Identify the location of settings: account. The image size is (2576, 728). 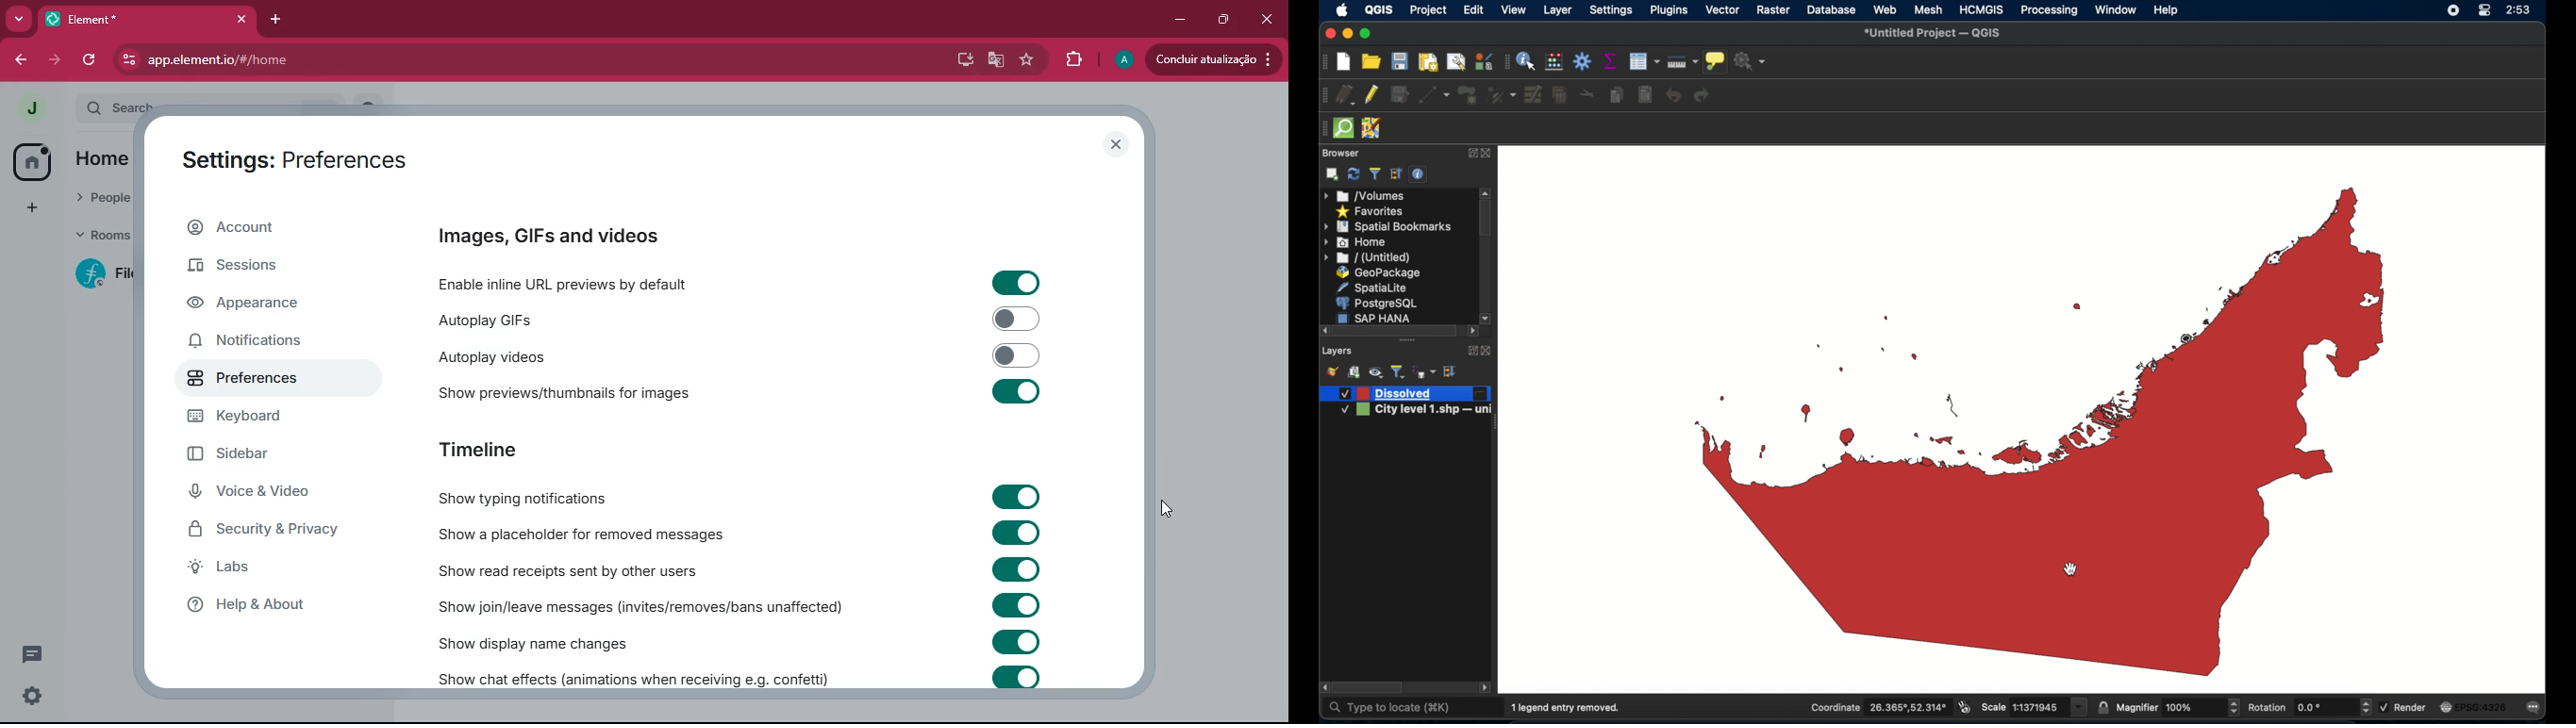
(297, 163).